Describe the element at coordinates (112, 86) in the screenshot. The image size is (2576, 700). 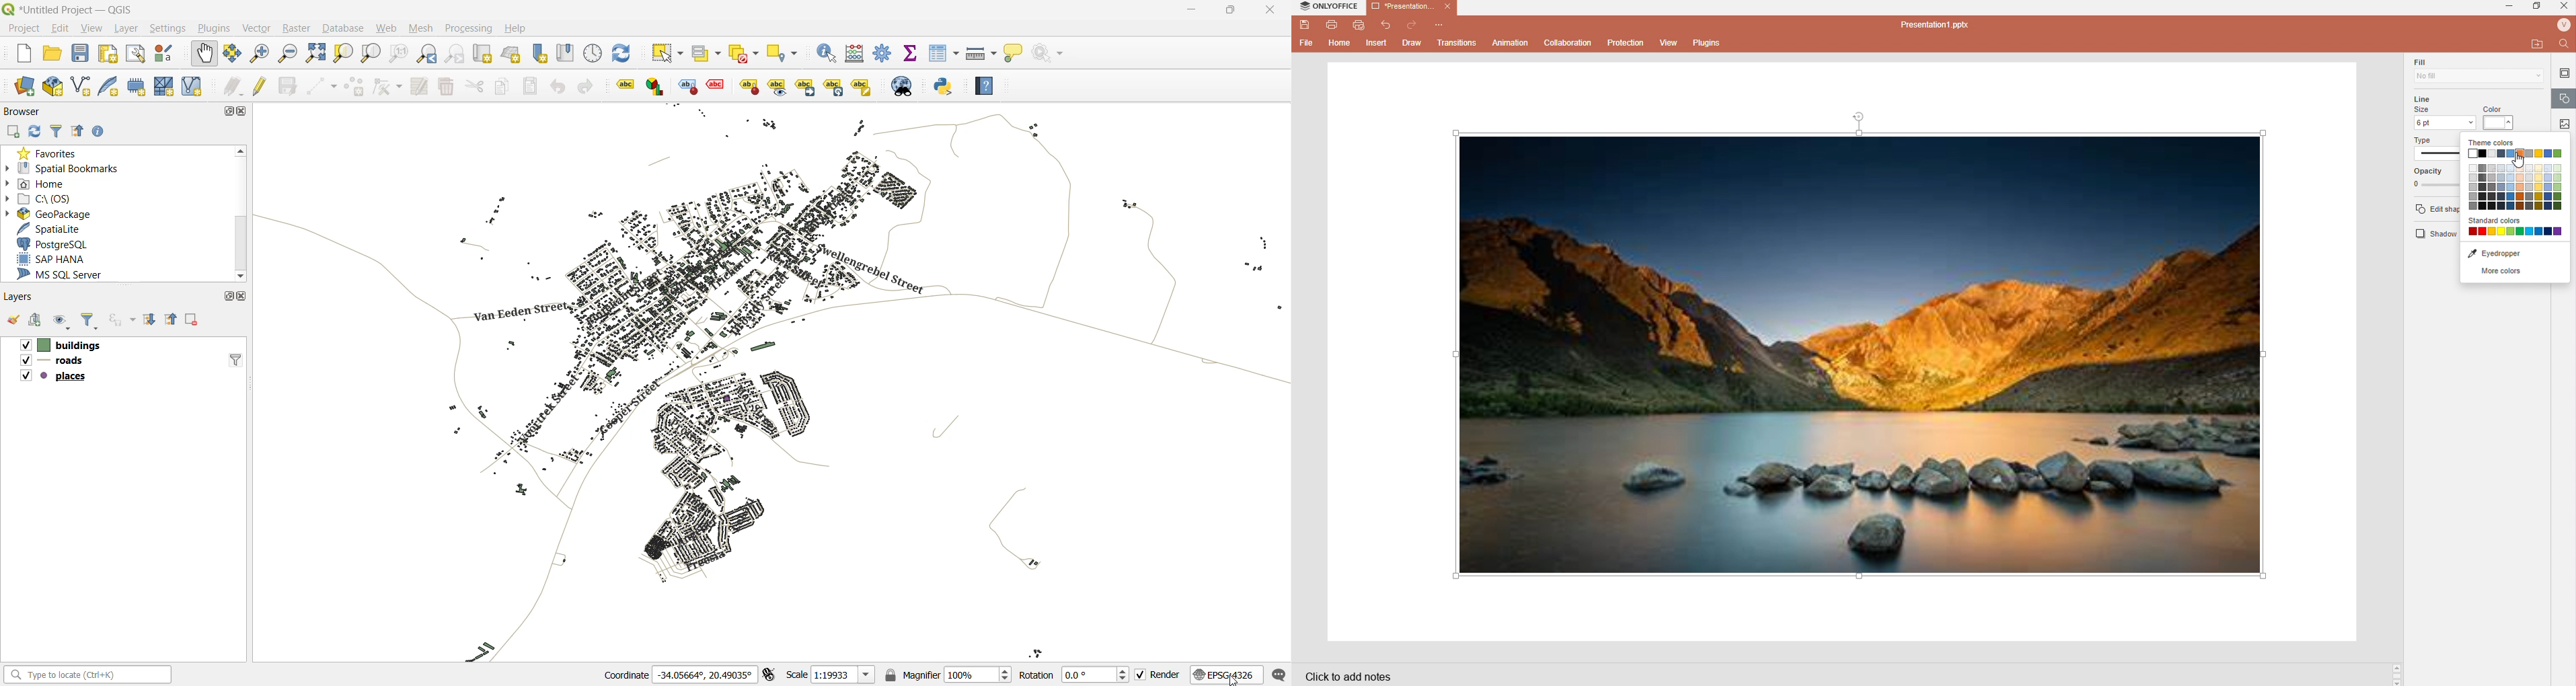
I see `new spatialite` at that location.